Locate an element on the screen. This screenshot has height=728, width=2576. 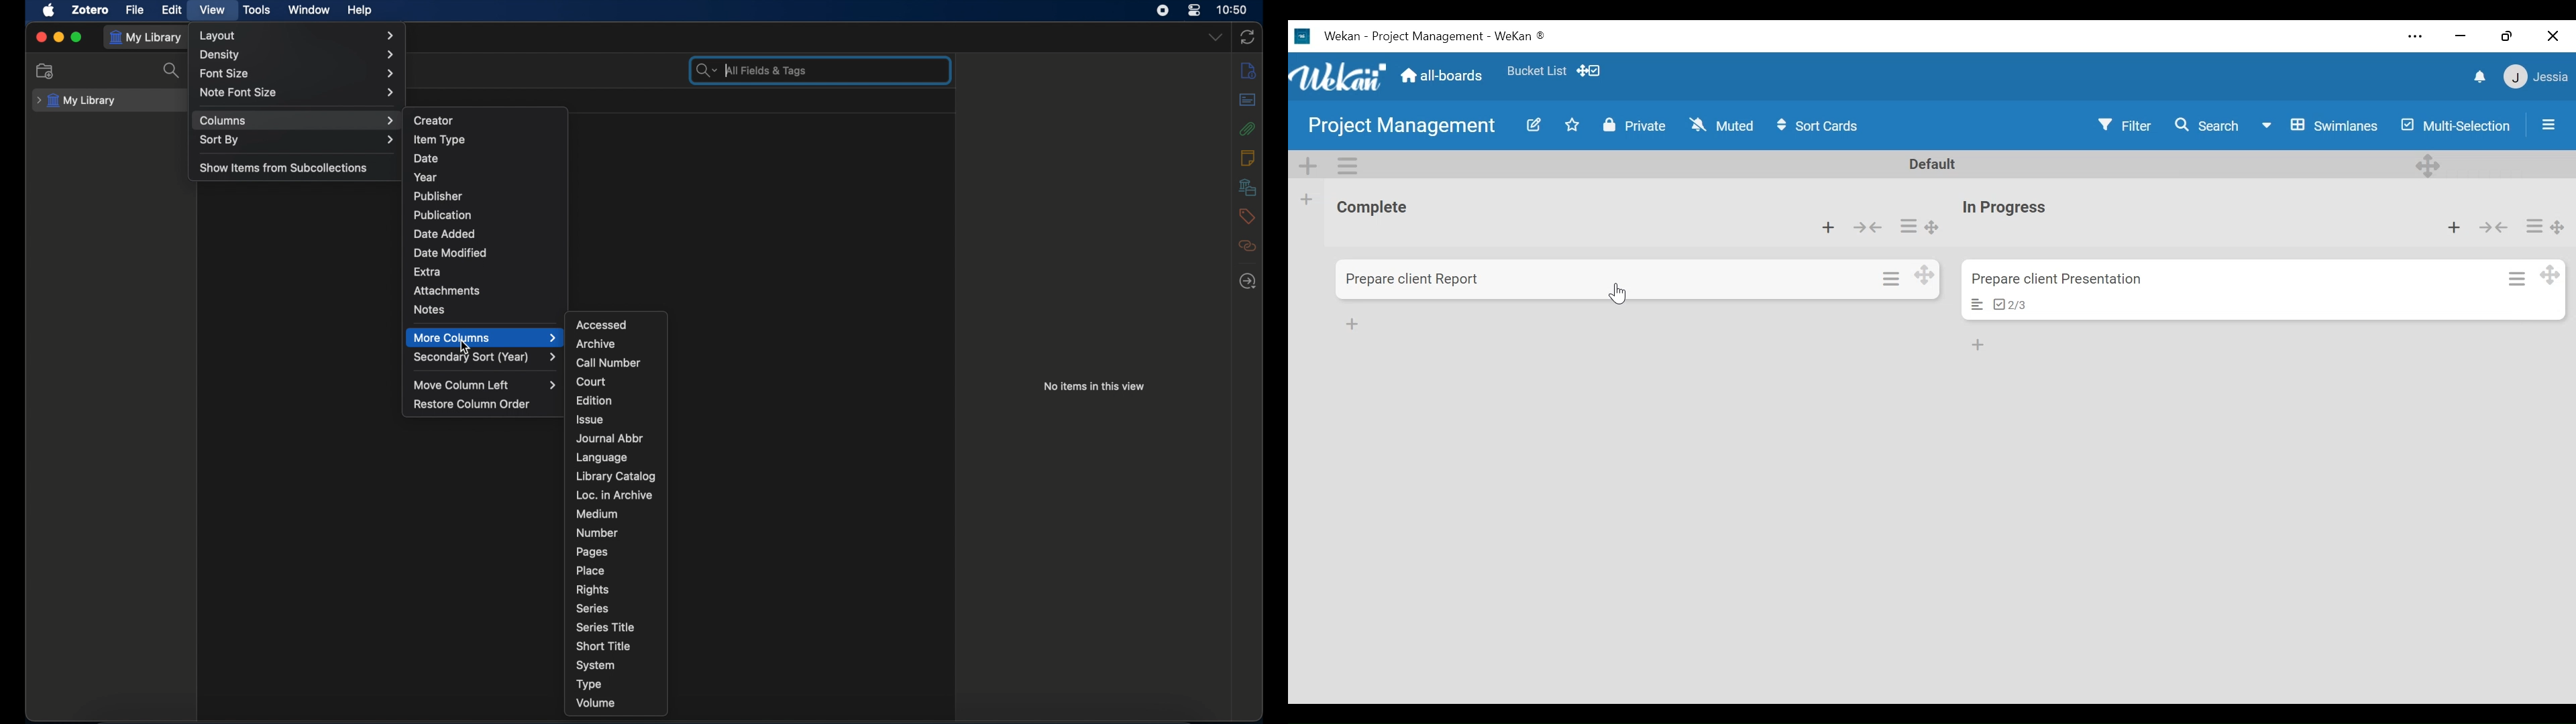
Muted is located at coordinates (1721, 125).